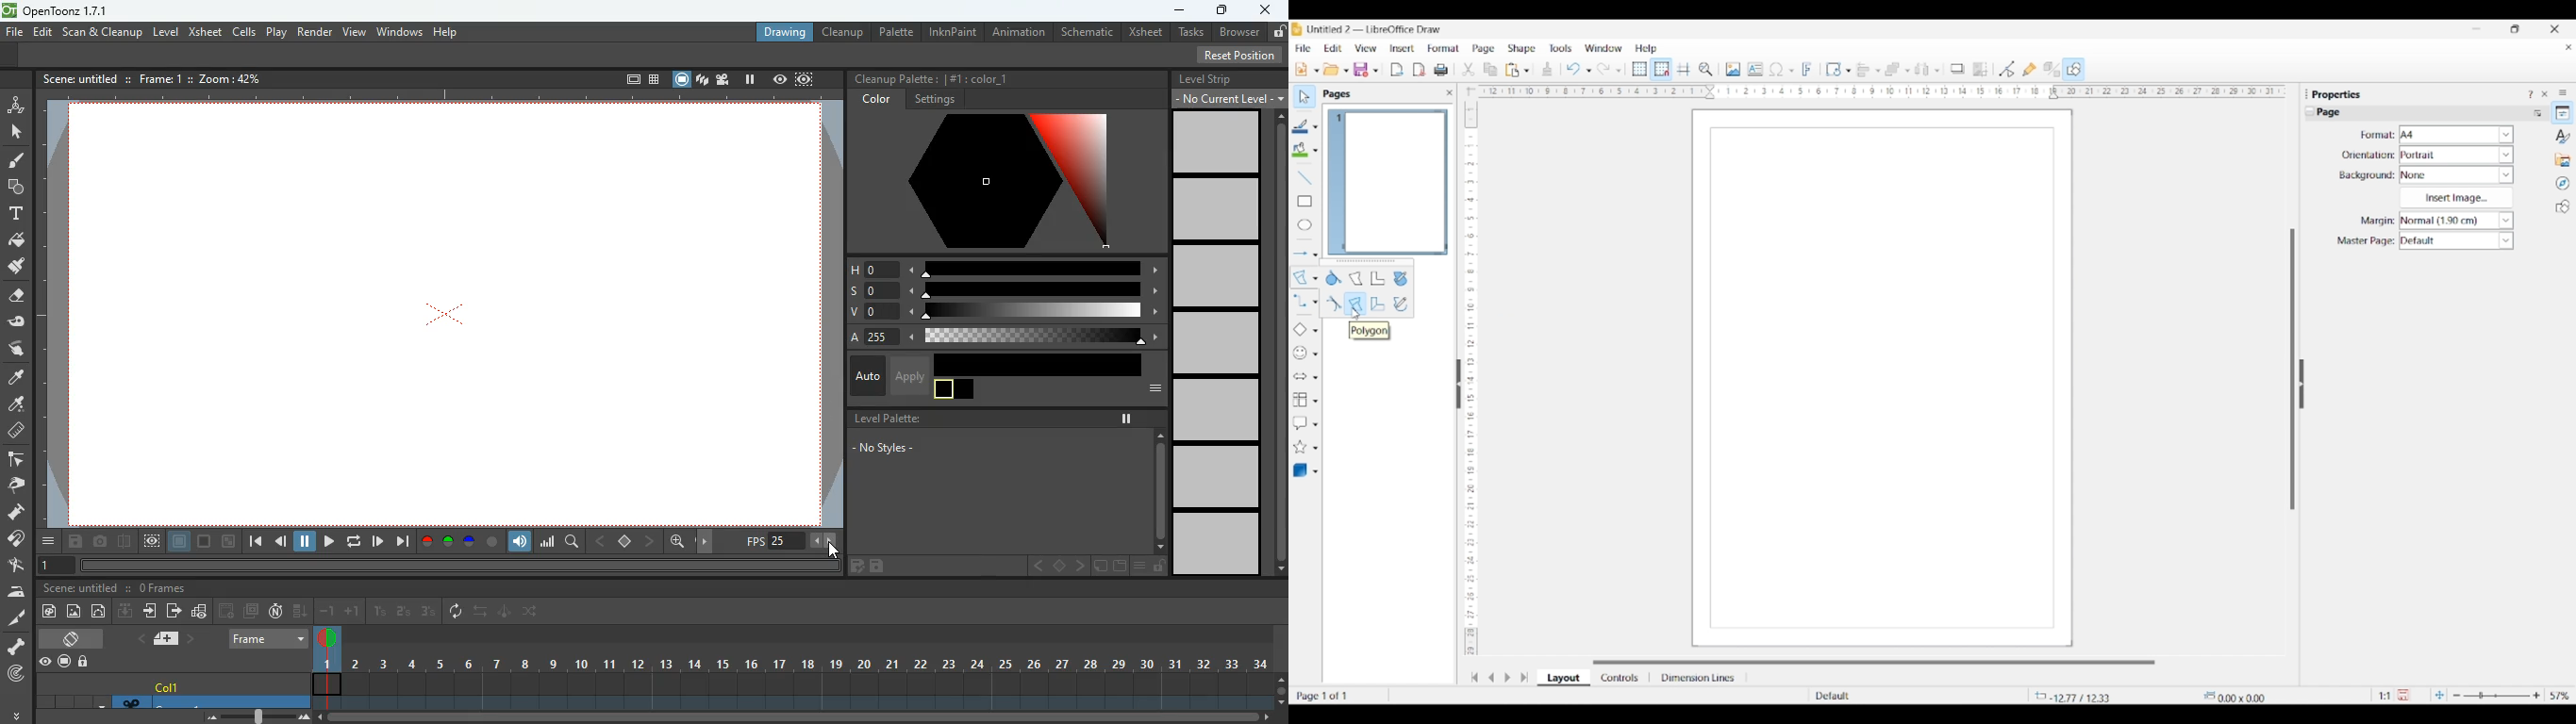 The width and height of the screenshot is (2576, 728). Describe the element at coordinates (306, 542) in the screenshot. I see `pause` at that location.